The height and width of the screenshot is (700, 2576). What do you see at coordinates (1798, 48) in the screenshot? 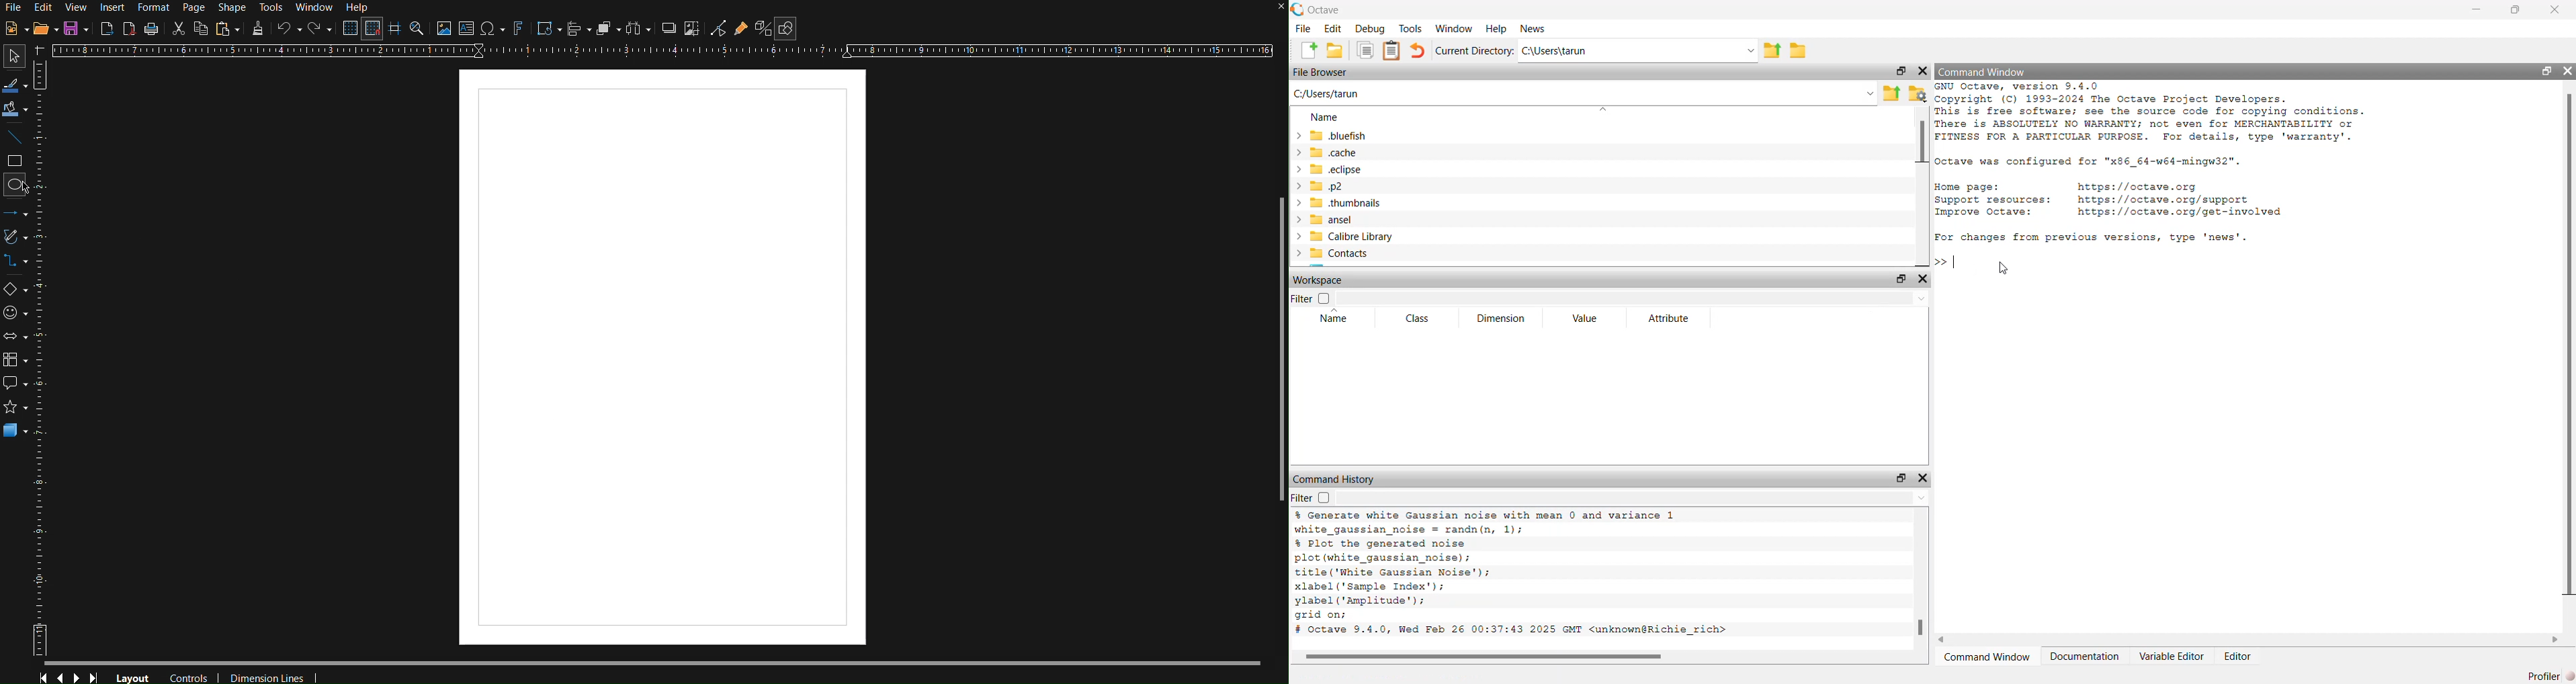
I see `folder` at bounding box center [1798, 48].